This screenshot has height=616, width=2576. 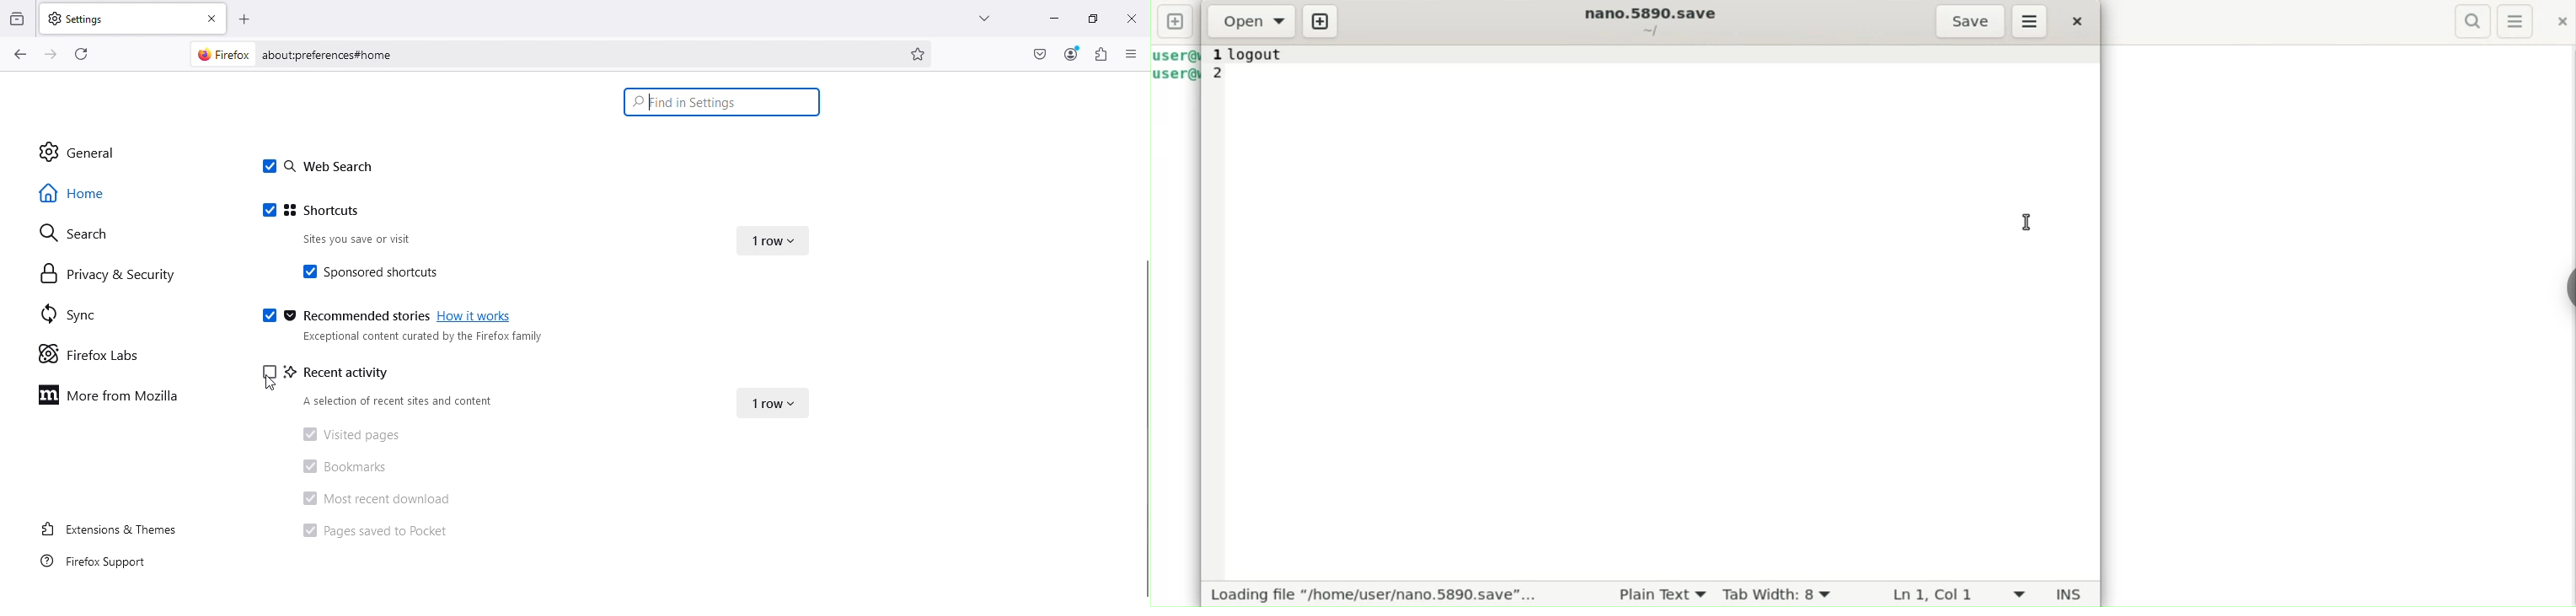 I want to click on Minimize, so click(x=1046, y=16).